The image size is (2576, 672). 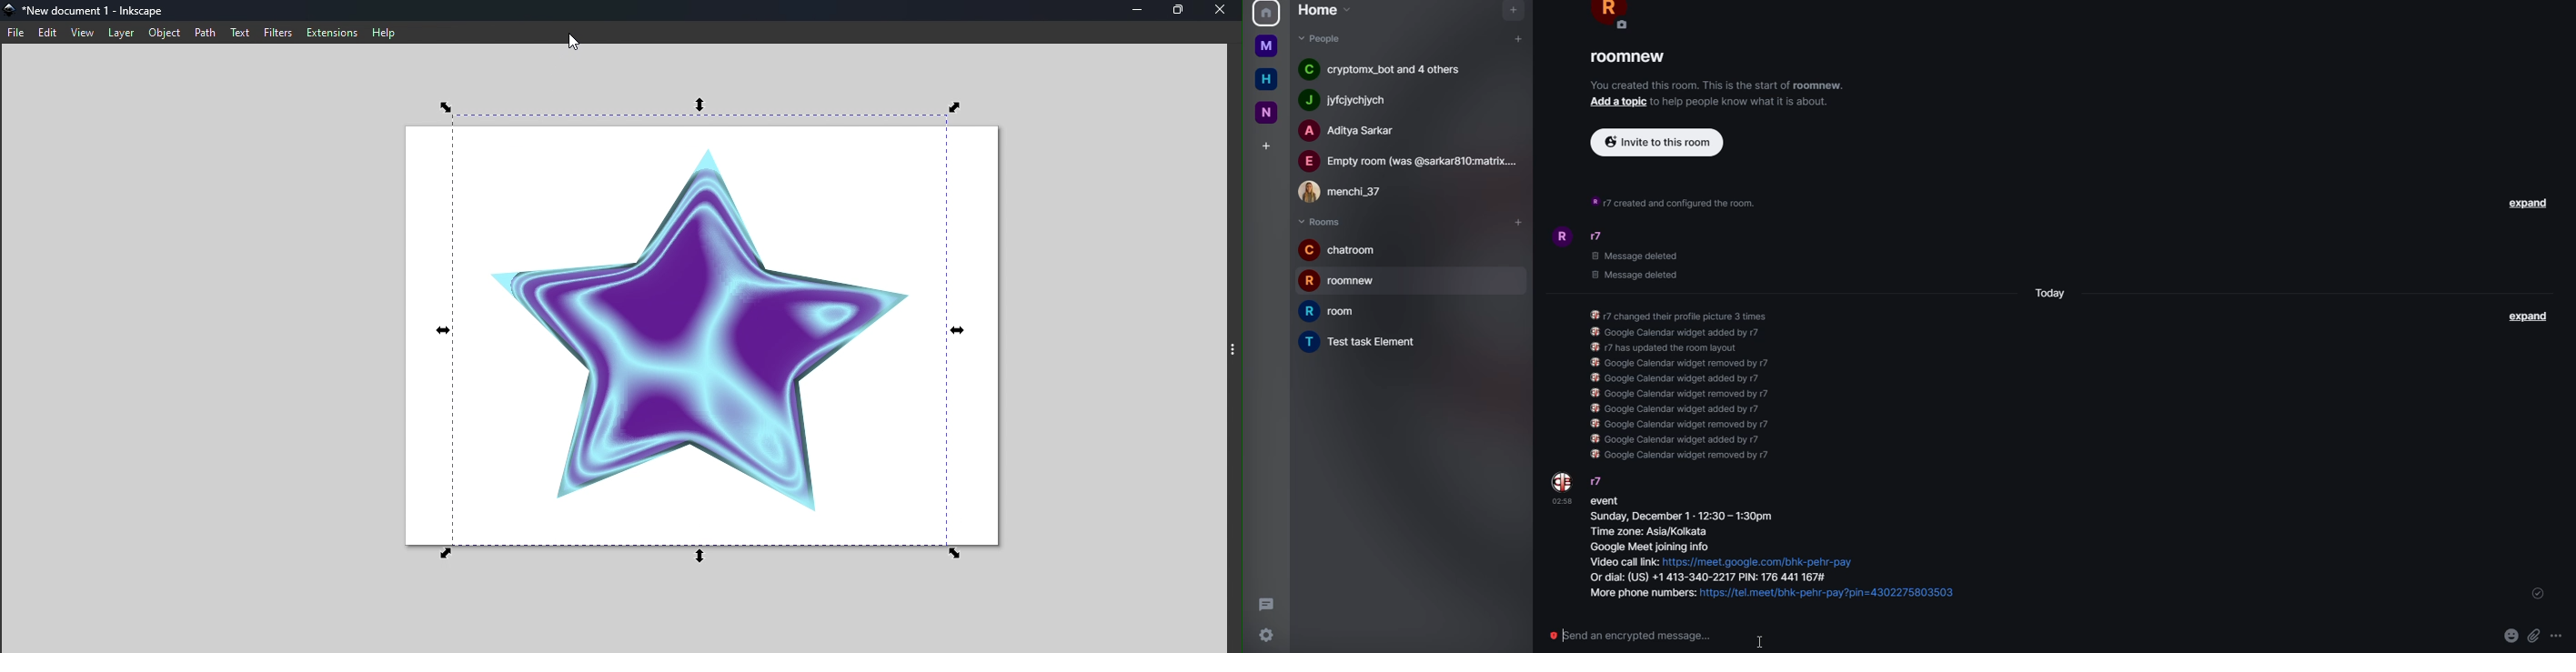 I want to click on day, so click(x=2049, y=290).